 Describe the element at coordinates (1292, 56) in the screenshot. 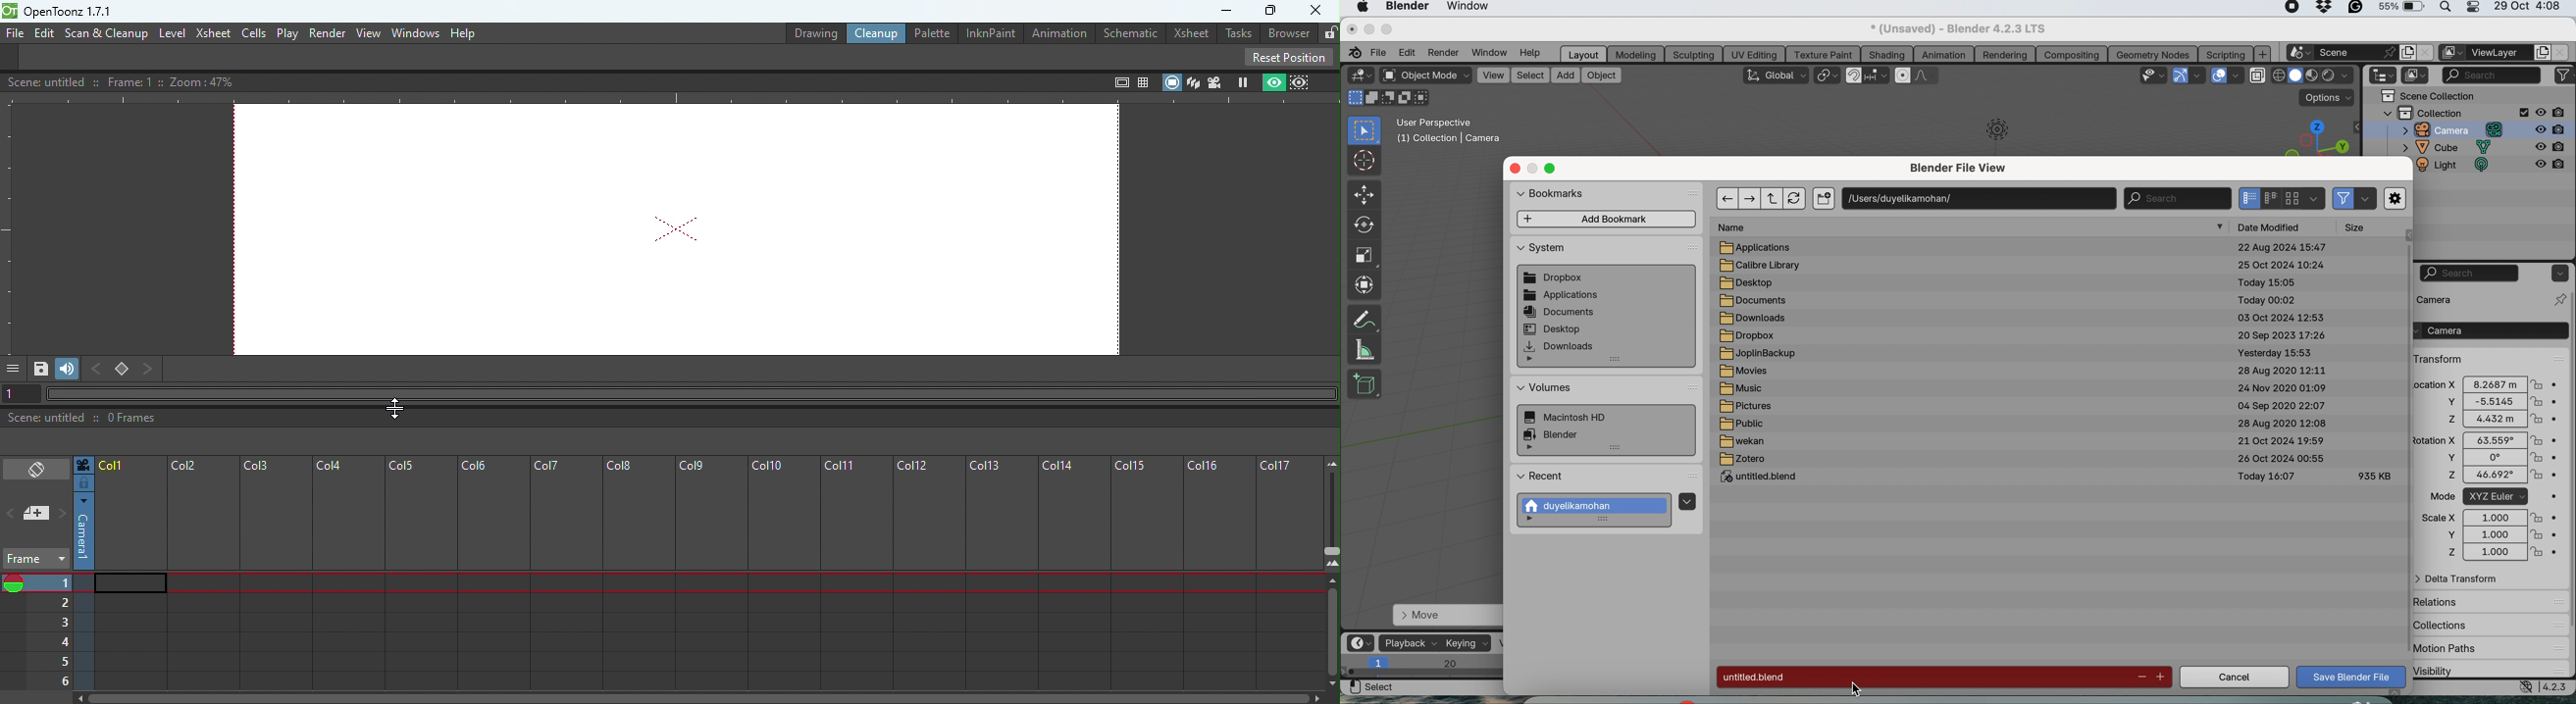

I see `Reset position` at that location.